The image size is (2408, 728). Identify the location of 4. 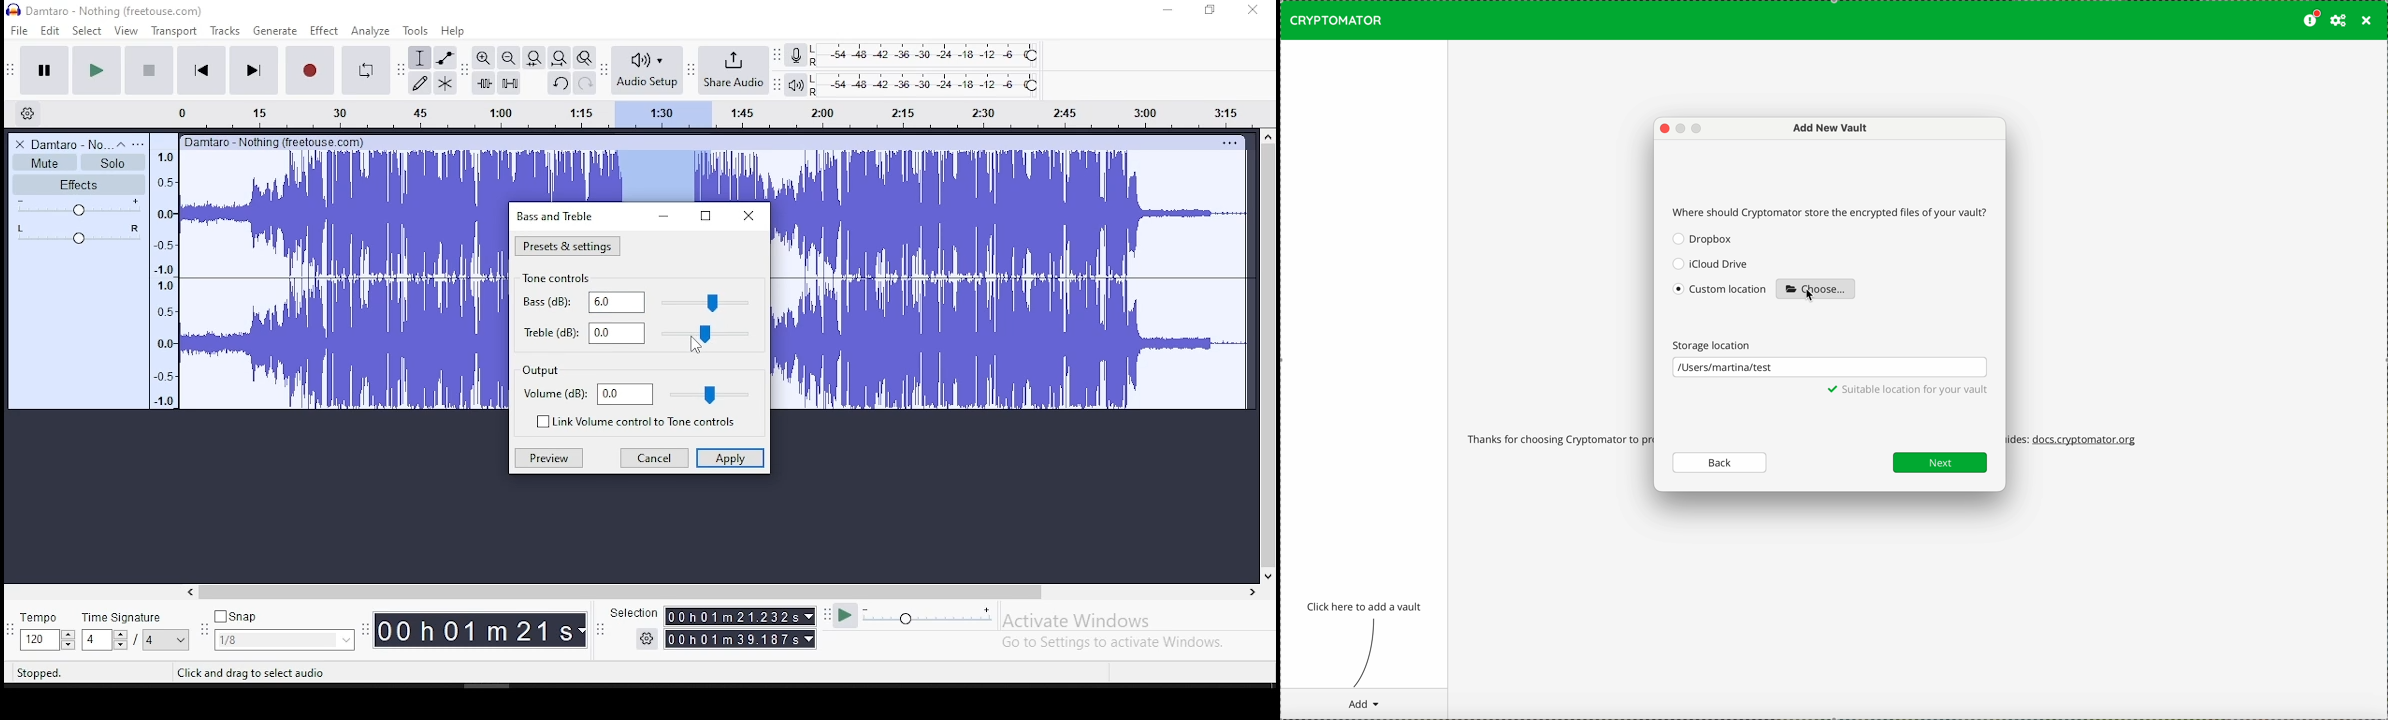
(94, 640).